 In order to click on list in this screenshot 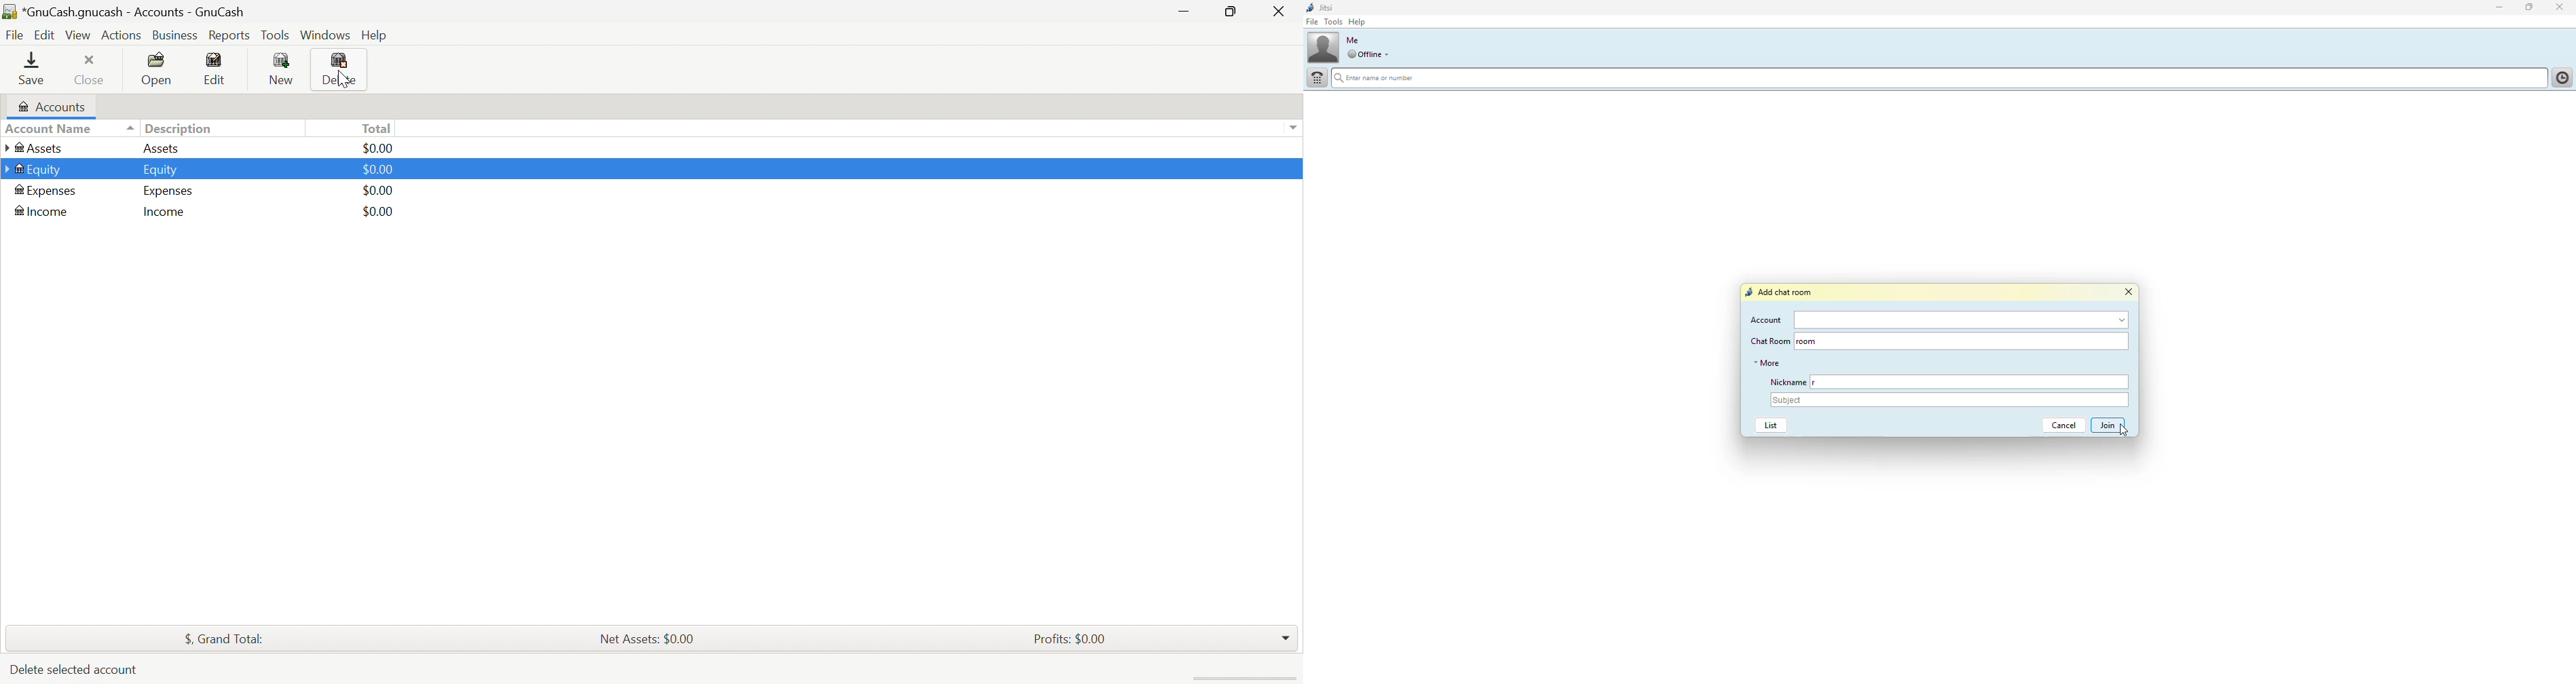, I will do `click(1768, 426)`.